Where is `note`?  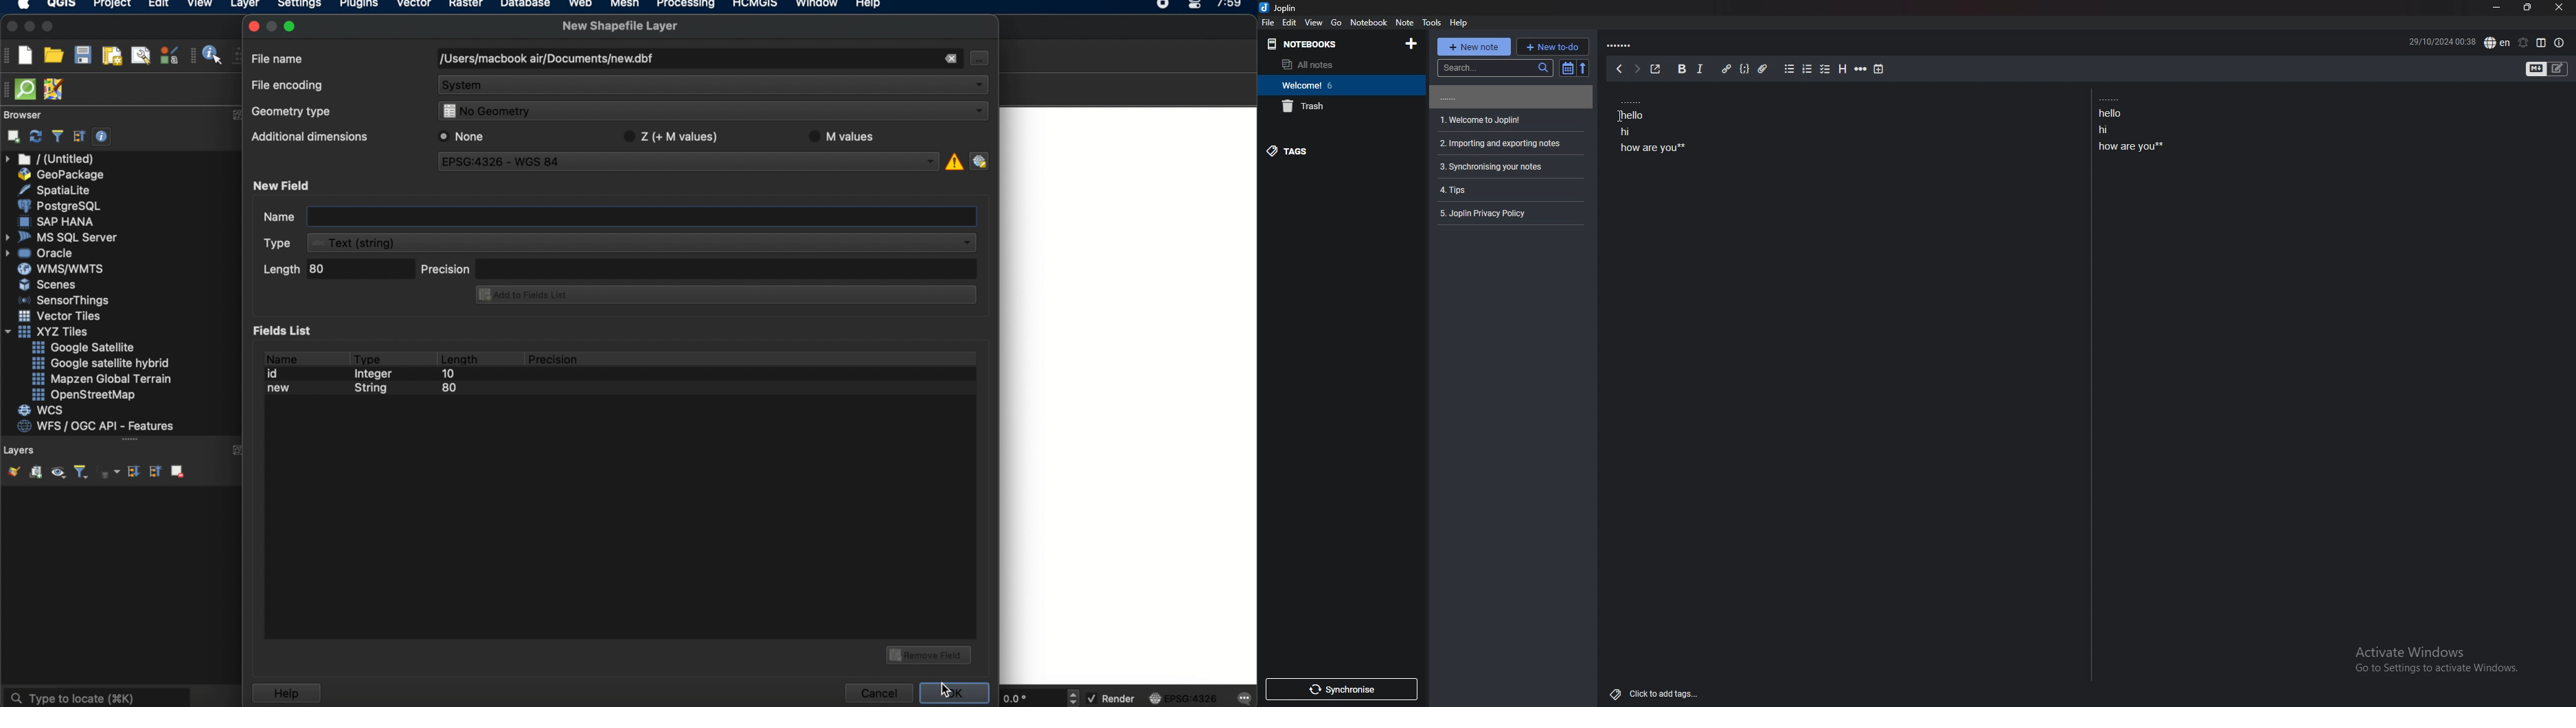
note is located at coordinates (1509, 97).